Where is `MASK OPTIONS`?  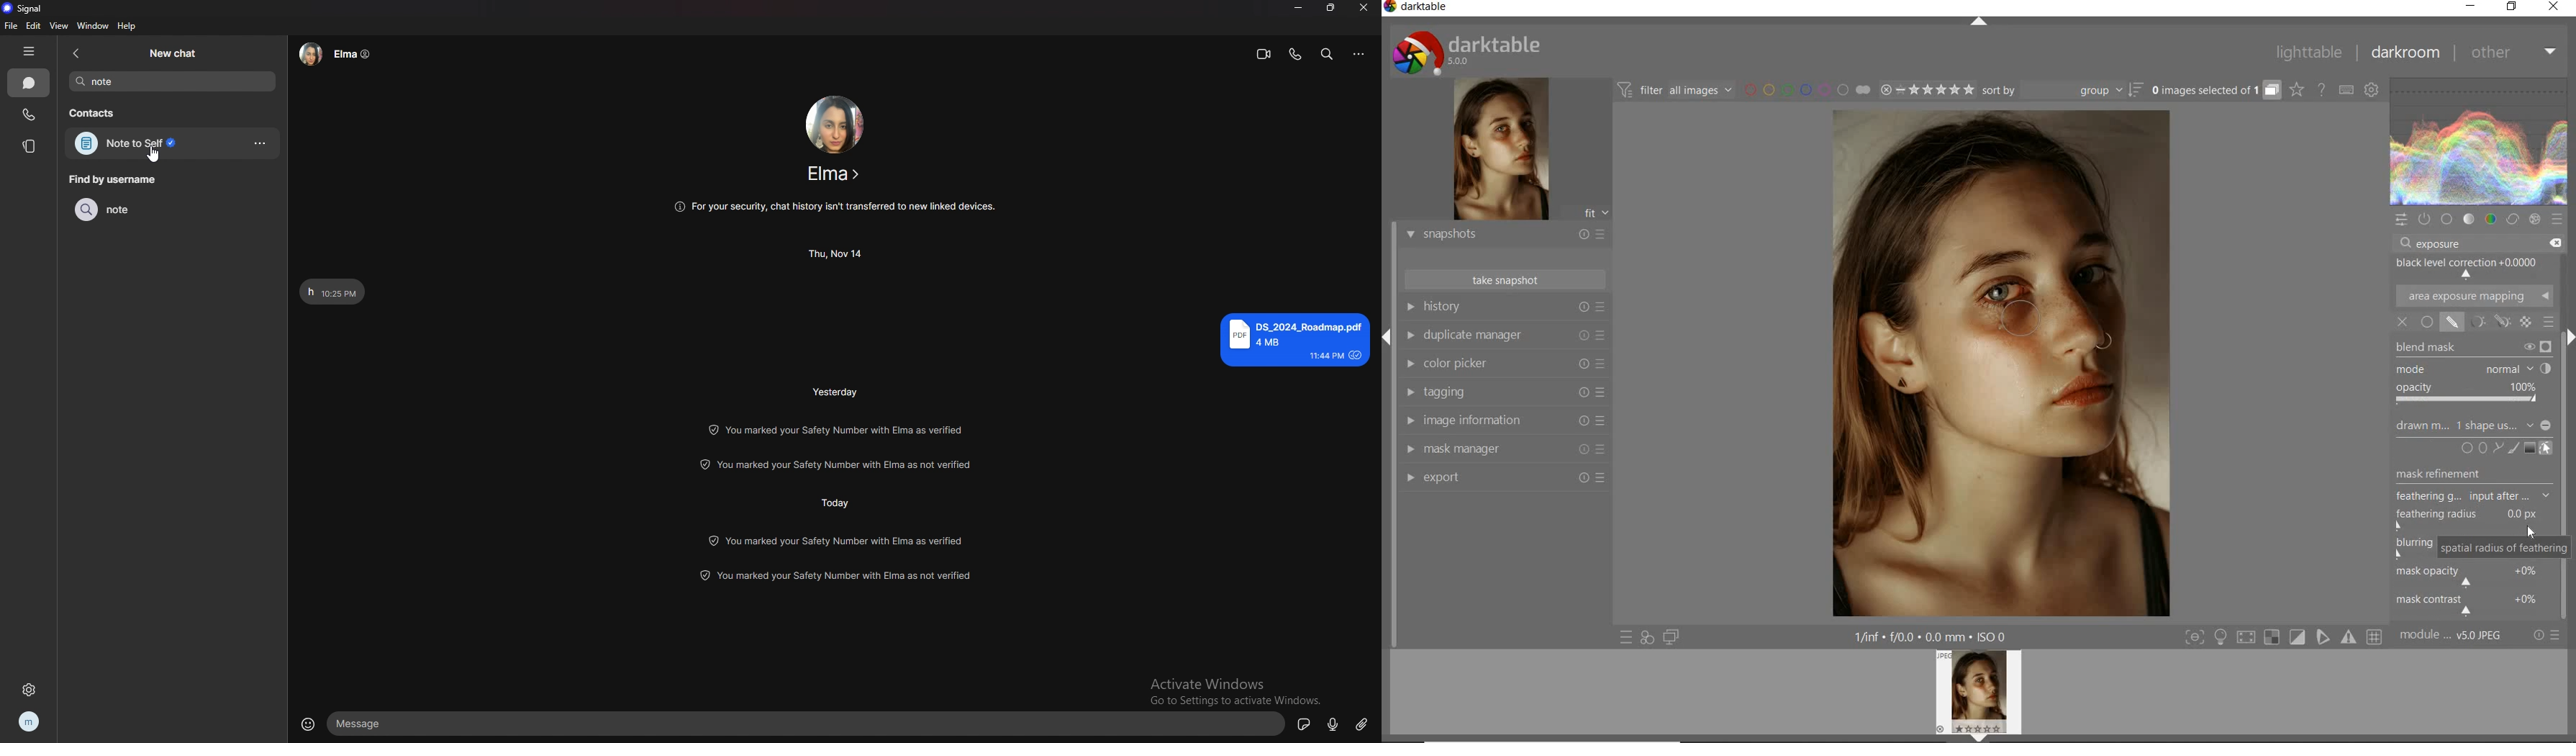
MASK OPTIONS is located at coordinates (2503, 322).